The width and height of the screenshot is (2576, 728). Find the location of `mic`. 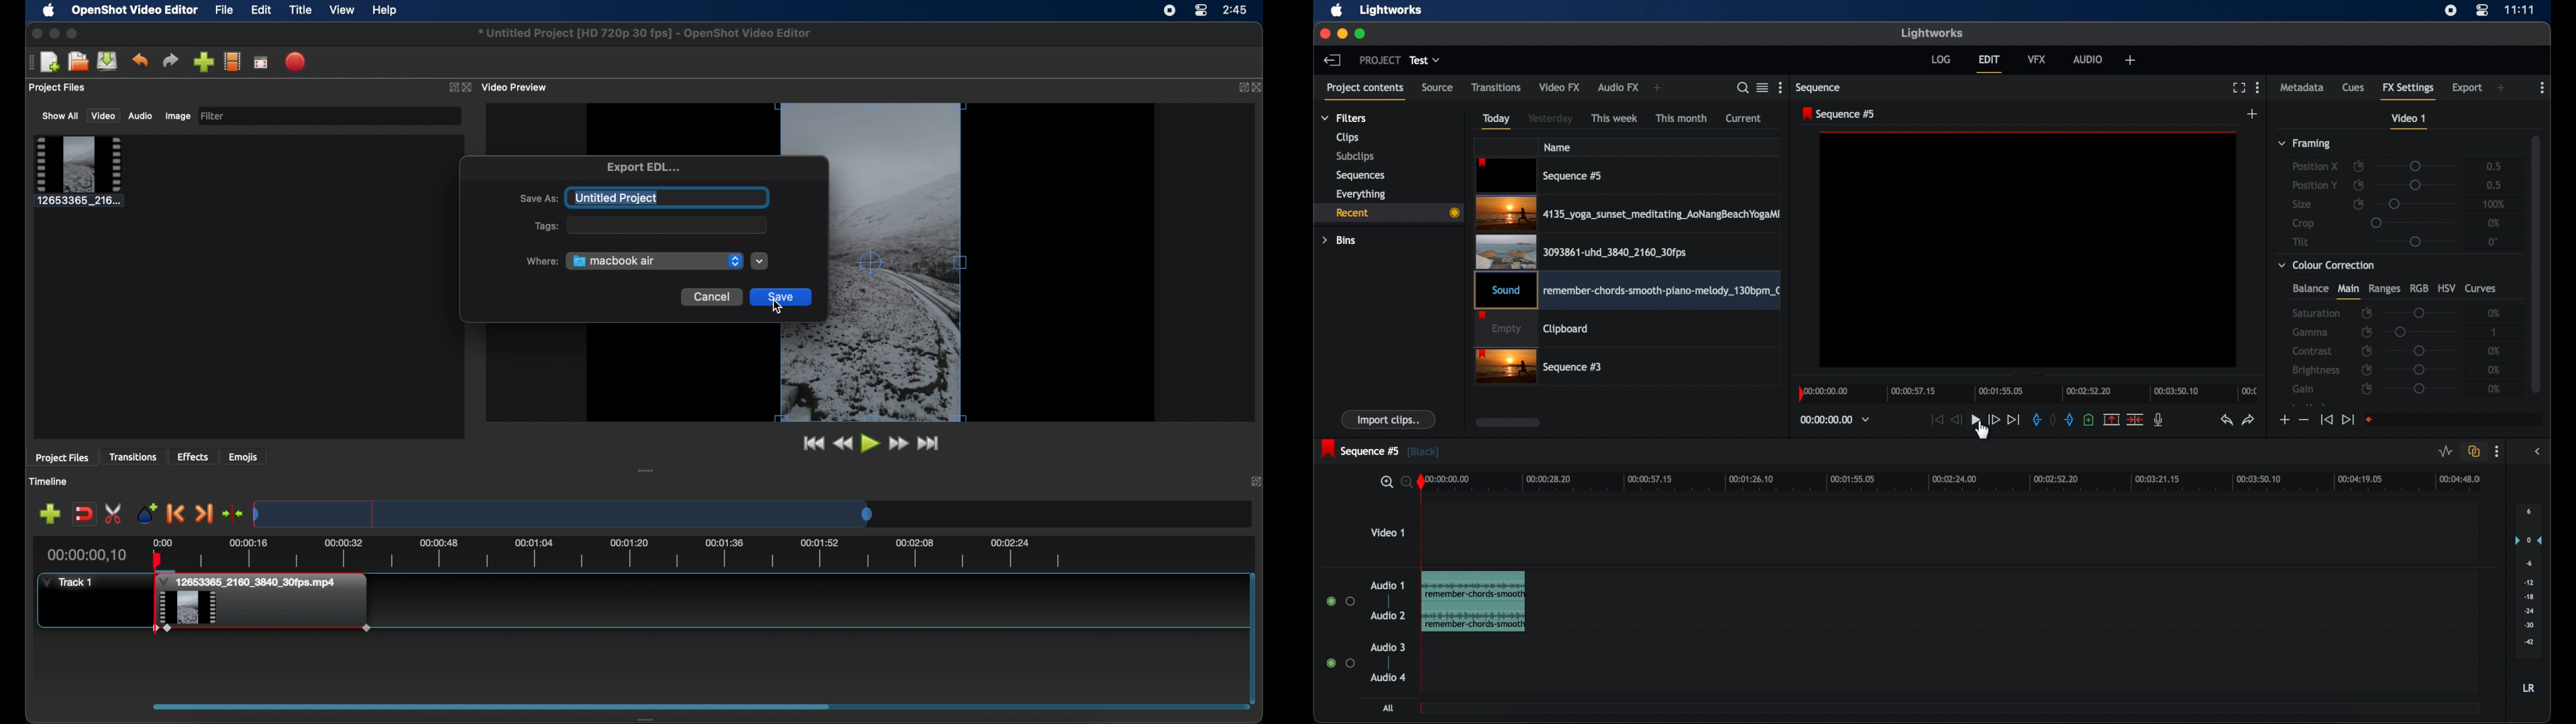

mic is located at coordinates (2159, 420).